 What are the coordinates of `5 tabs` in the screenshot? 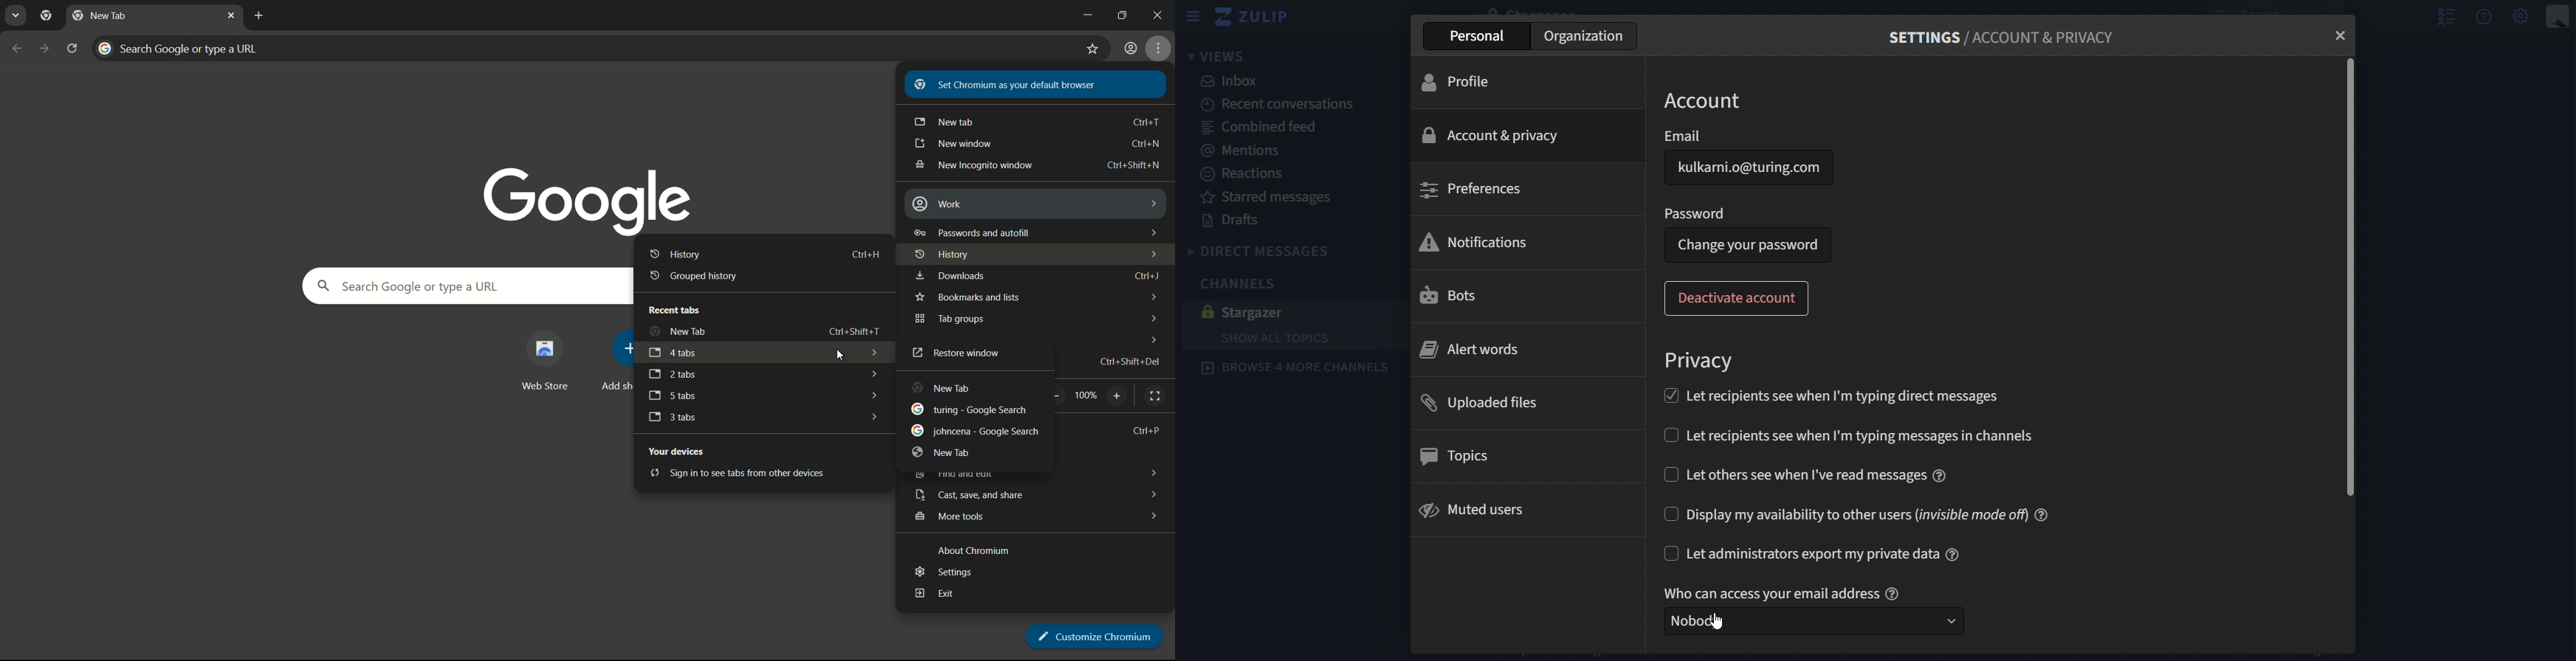 It's located at (673, 397).